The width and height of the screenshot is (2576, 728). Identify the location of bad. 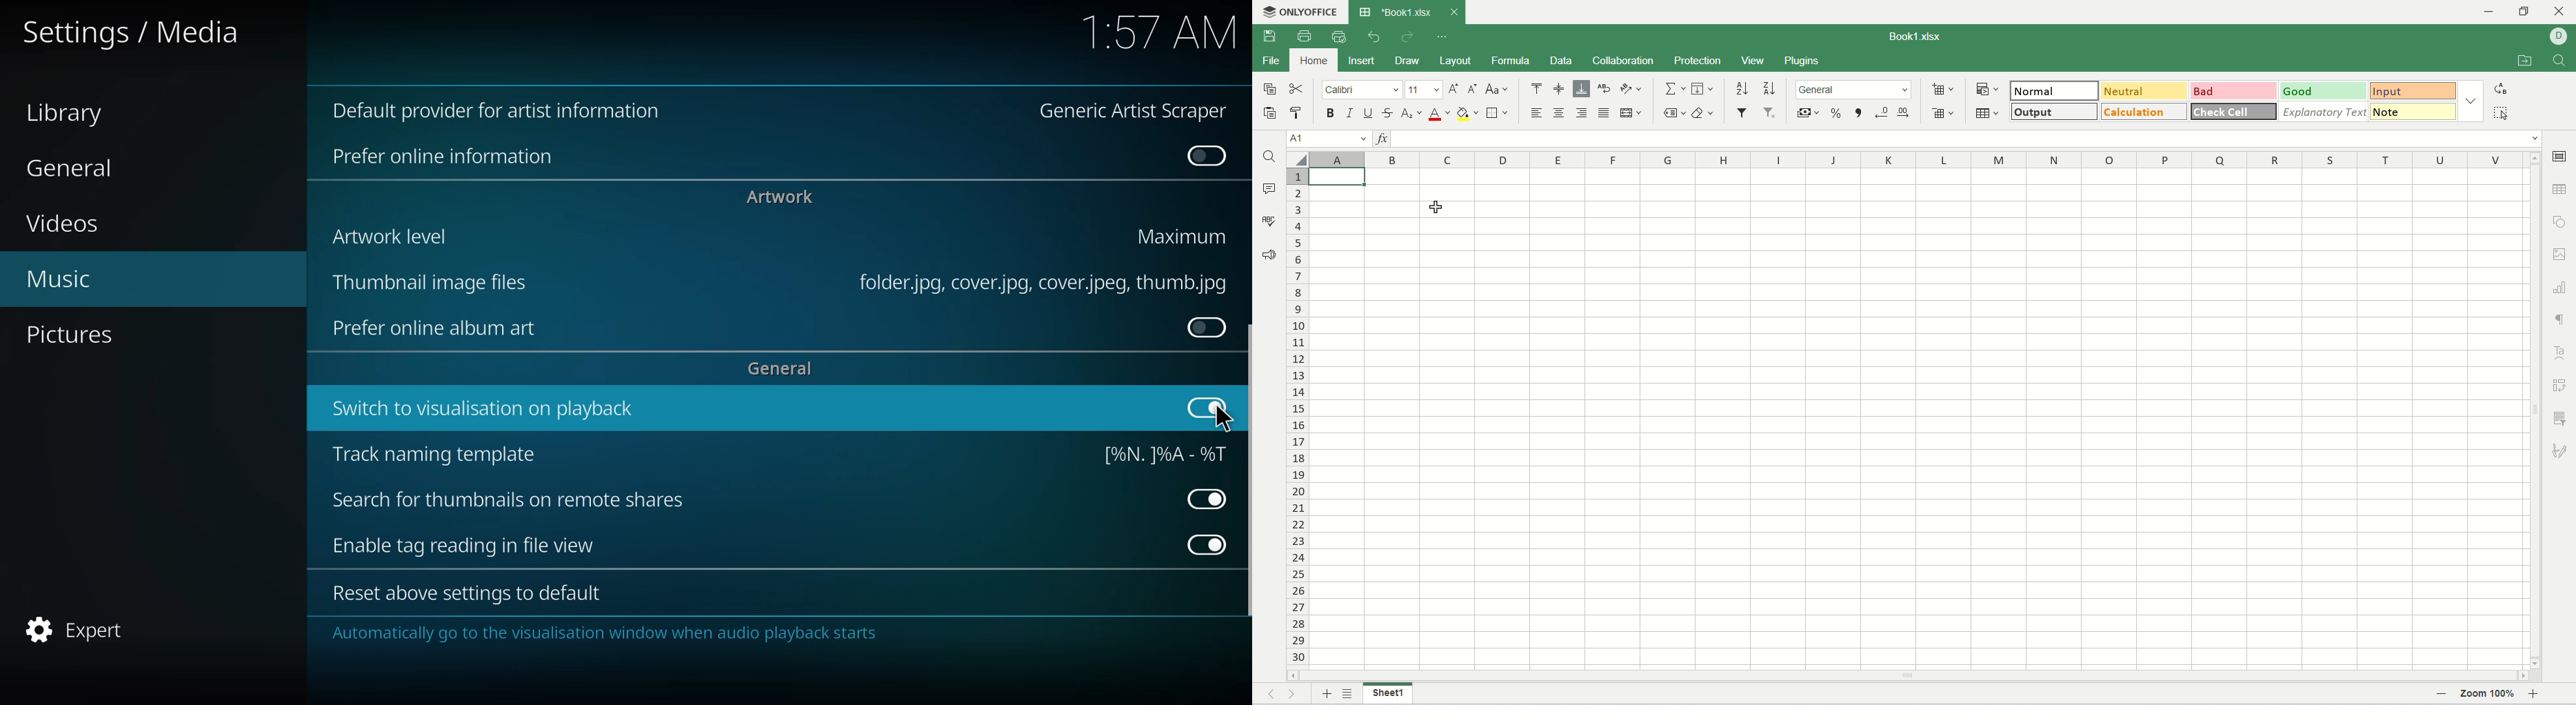
(2232, 91).